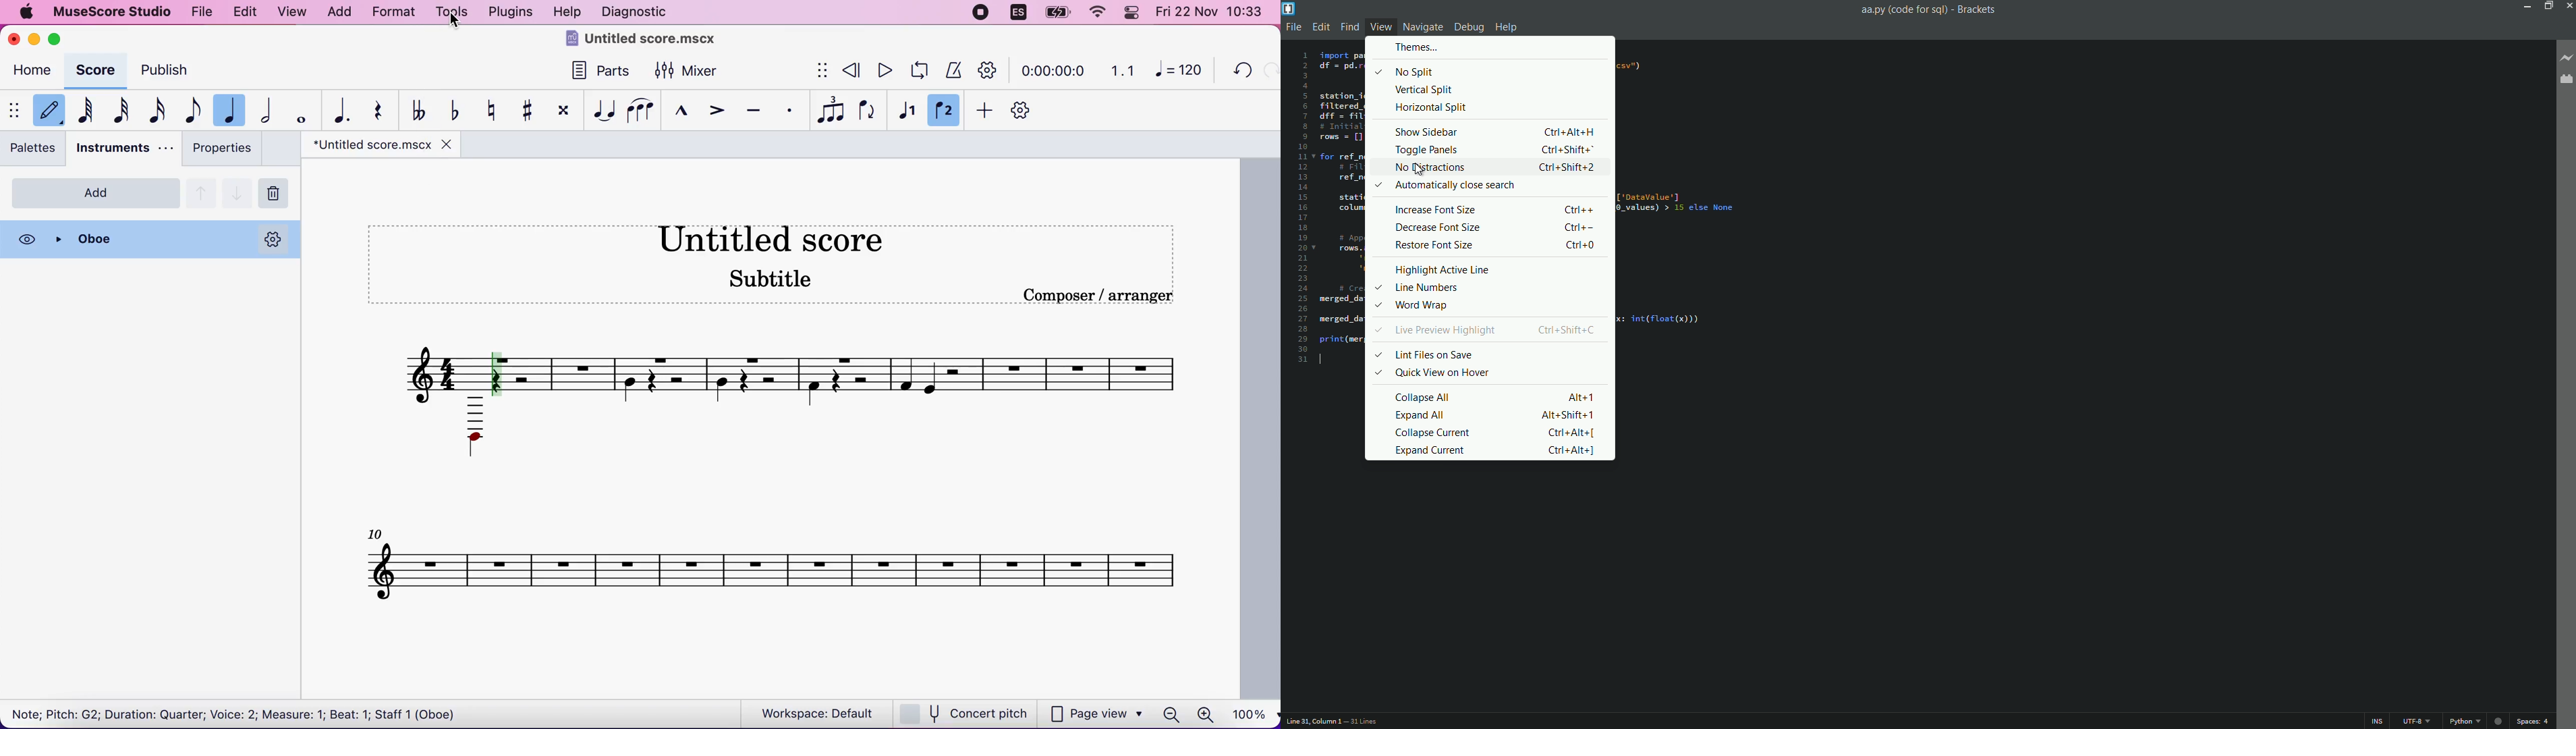 The width and height of the screenshot is (2576, 756). Describe the element at coordinates (201, 192) in the screenshot. I see `go up` at that location.